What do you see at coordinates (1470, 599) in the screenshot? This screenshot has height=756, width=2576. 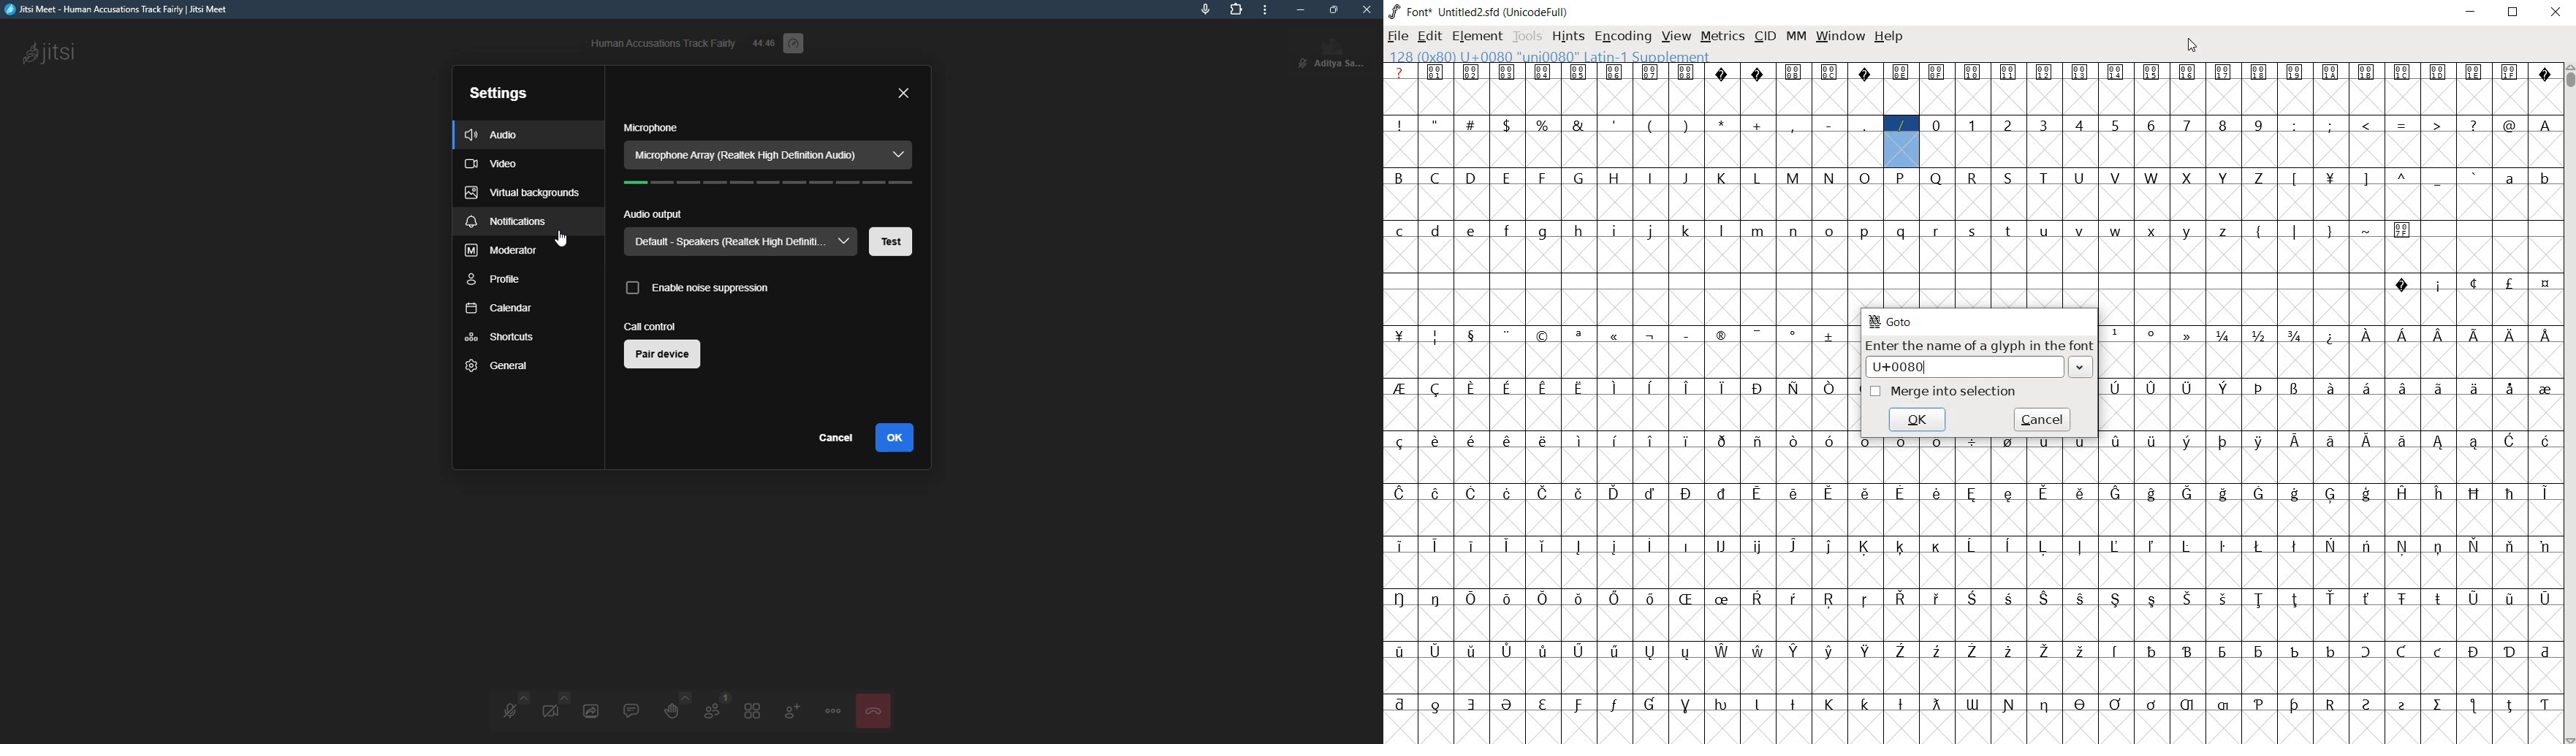 I see `glyph` at bounding box center [1470, 599].